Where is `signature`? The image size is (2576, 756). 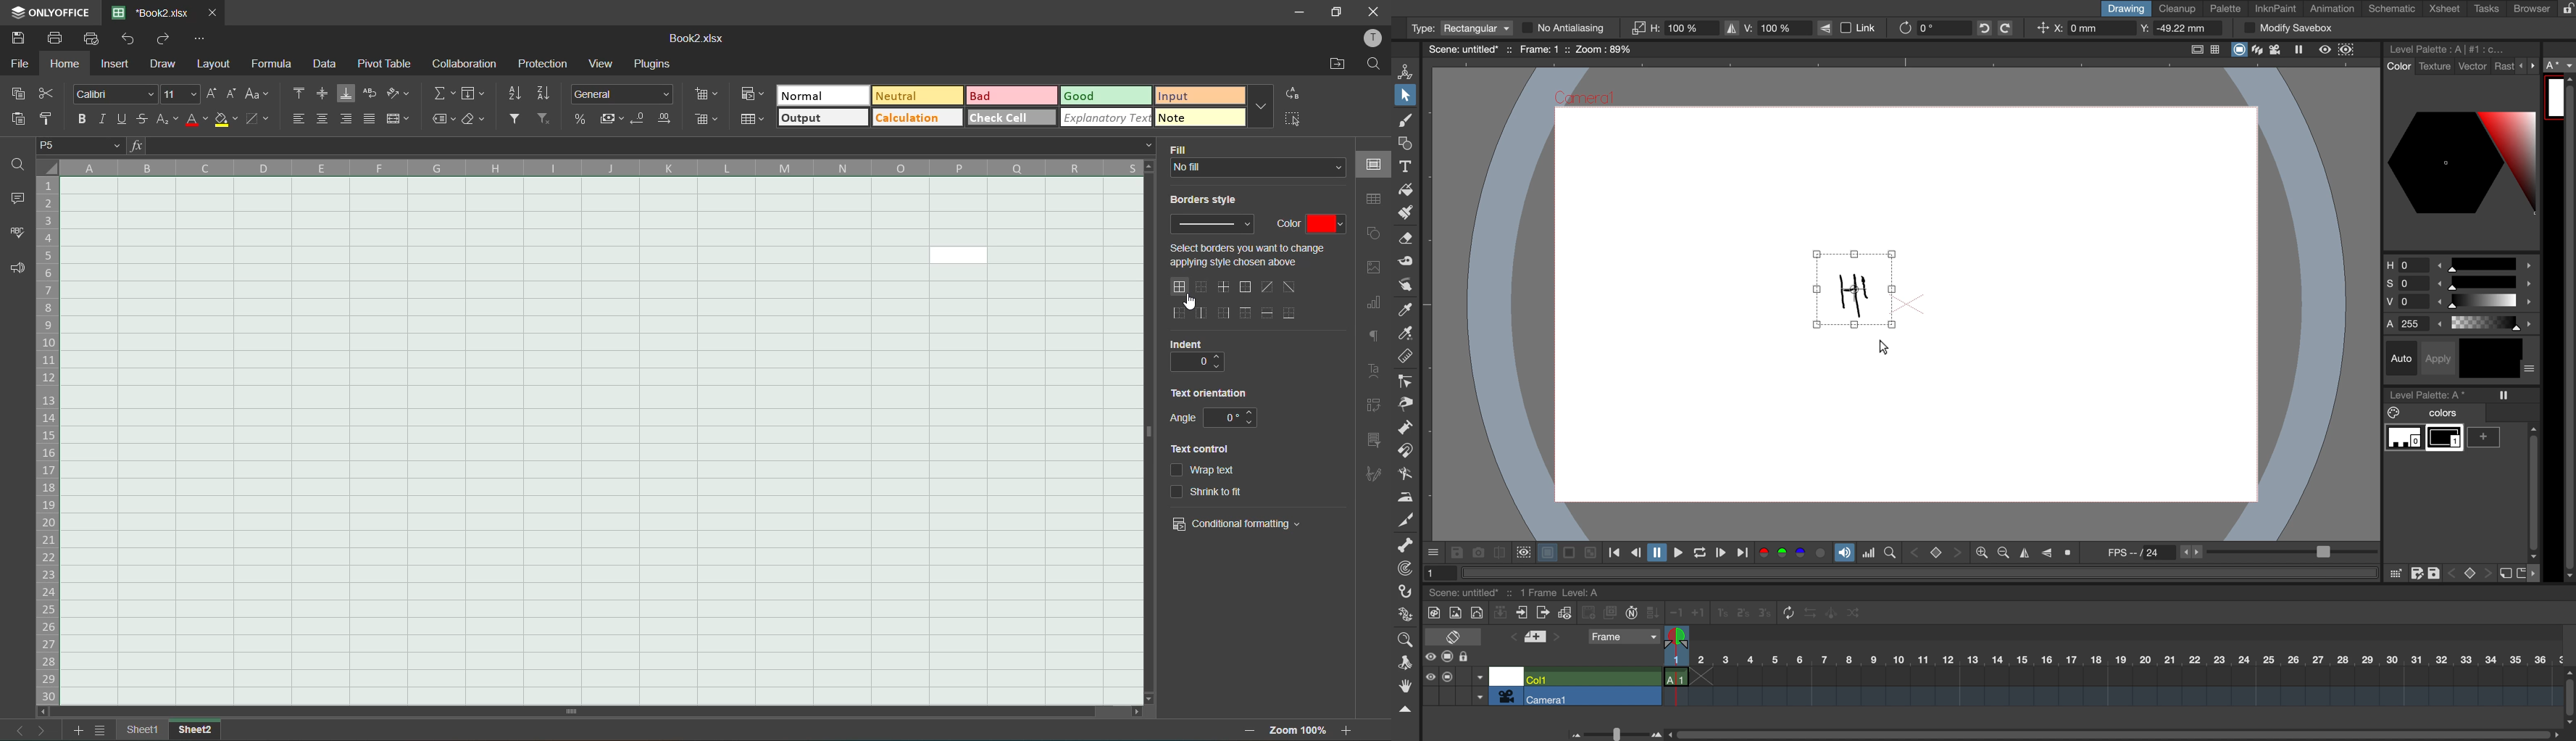
signature is located at coordinates (1374, 475).